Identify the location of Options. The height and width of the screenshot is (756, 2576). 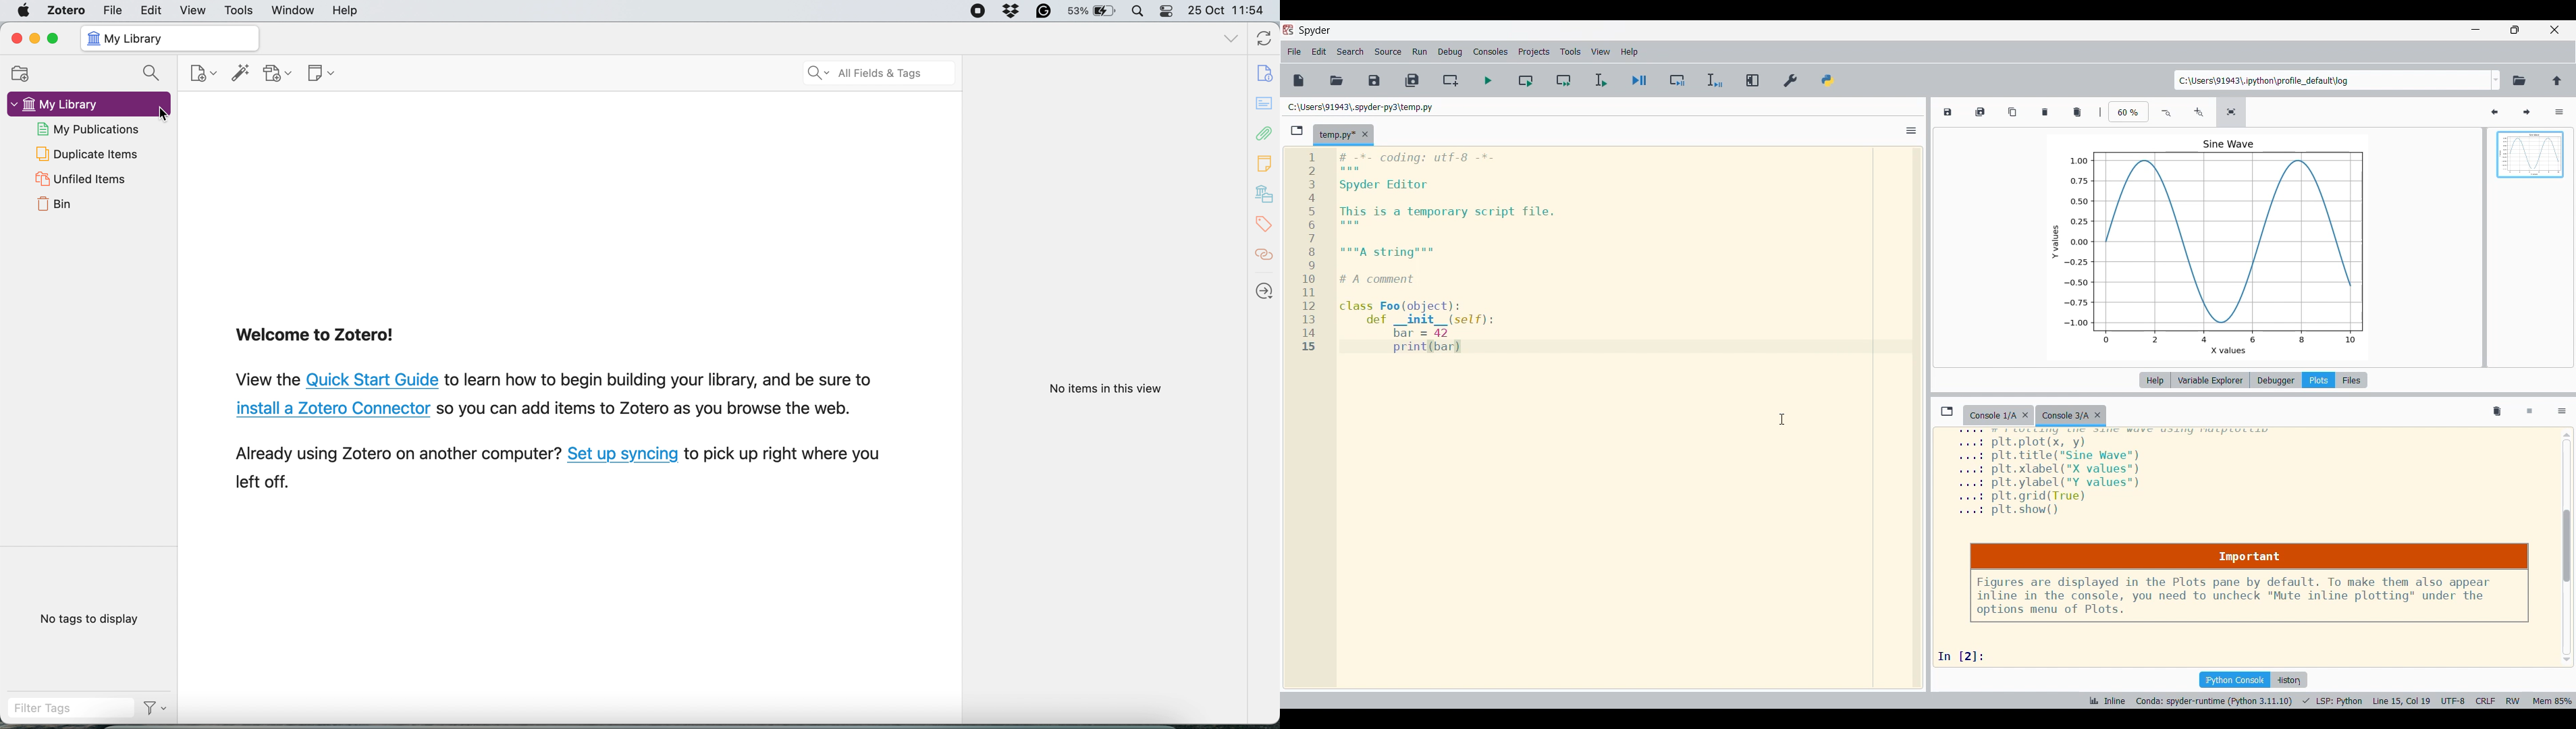
(1912, 130).